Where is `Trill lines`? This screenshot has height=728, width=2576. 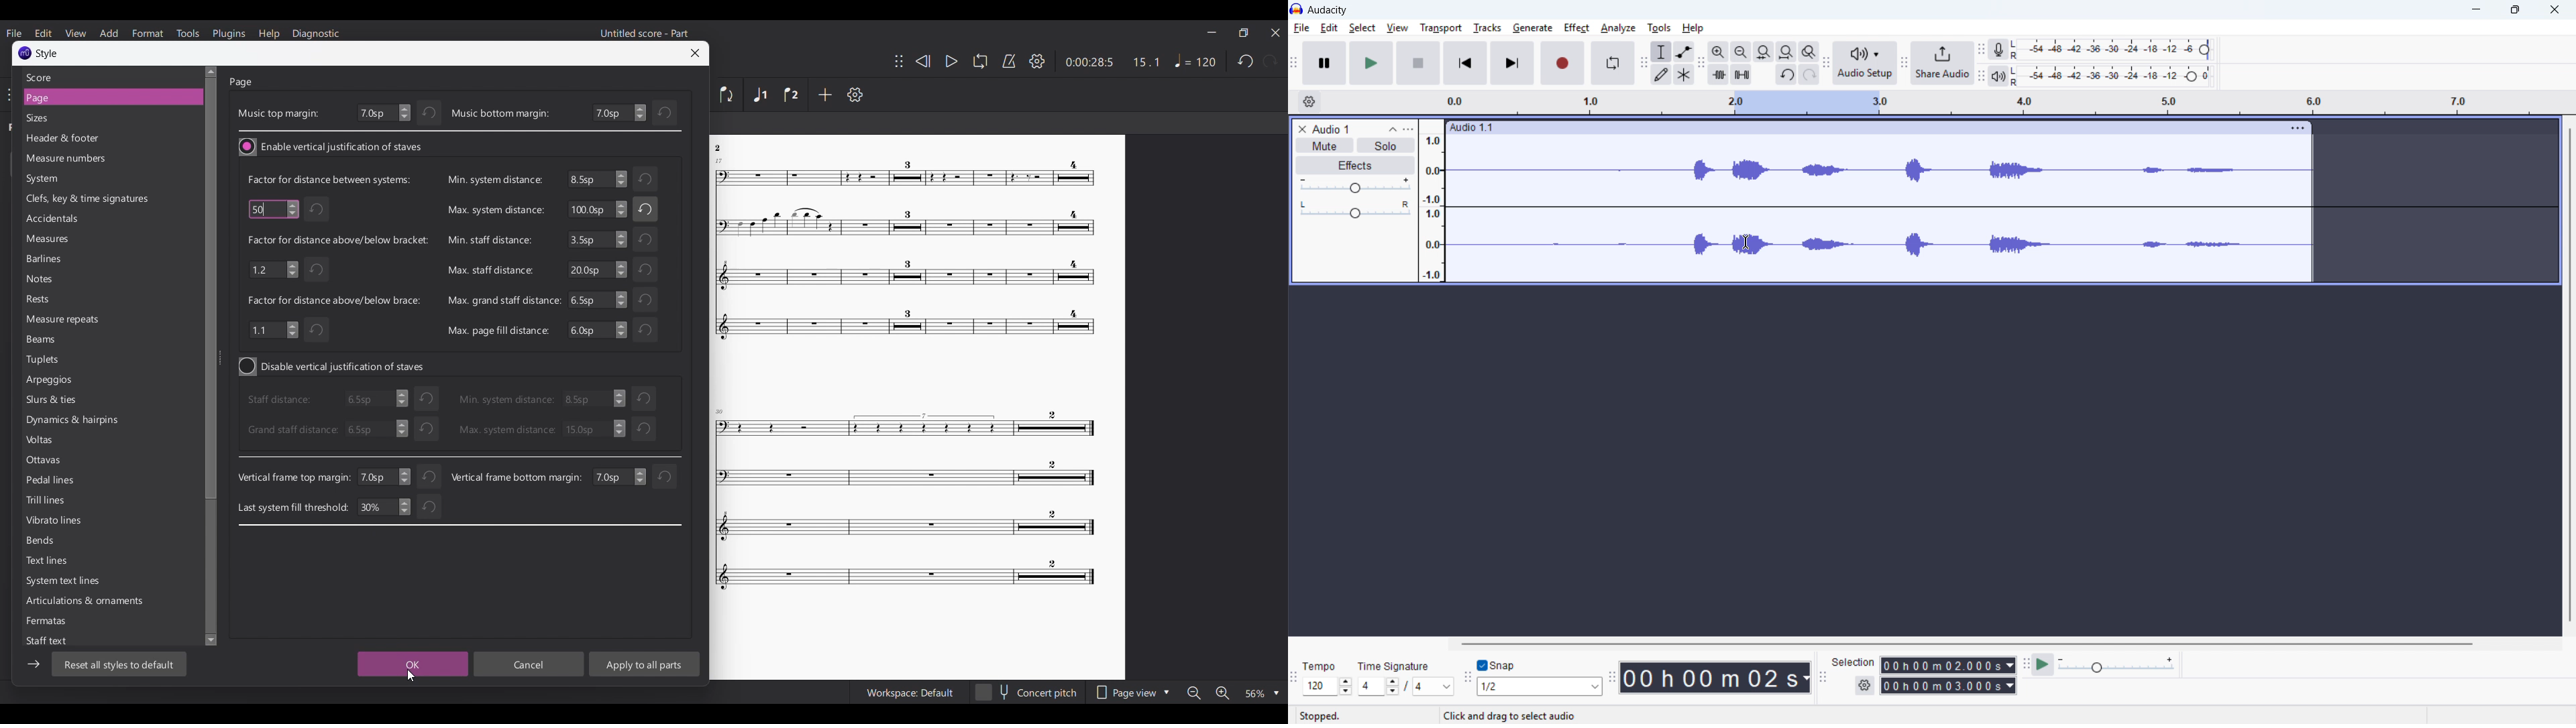 Trill lines is located at coordinates (72, 500).